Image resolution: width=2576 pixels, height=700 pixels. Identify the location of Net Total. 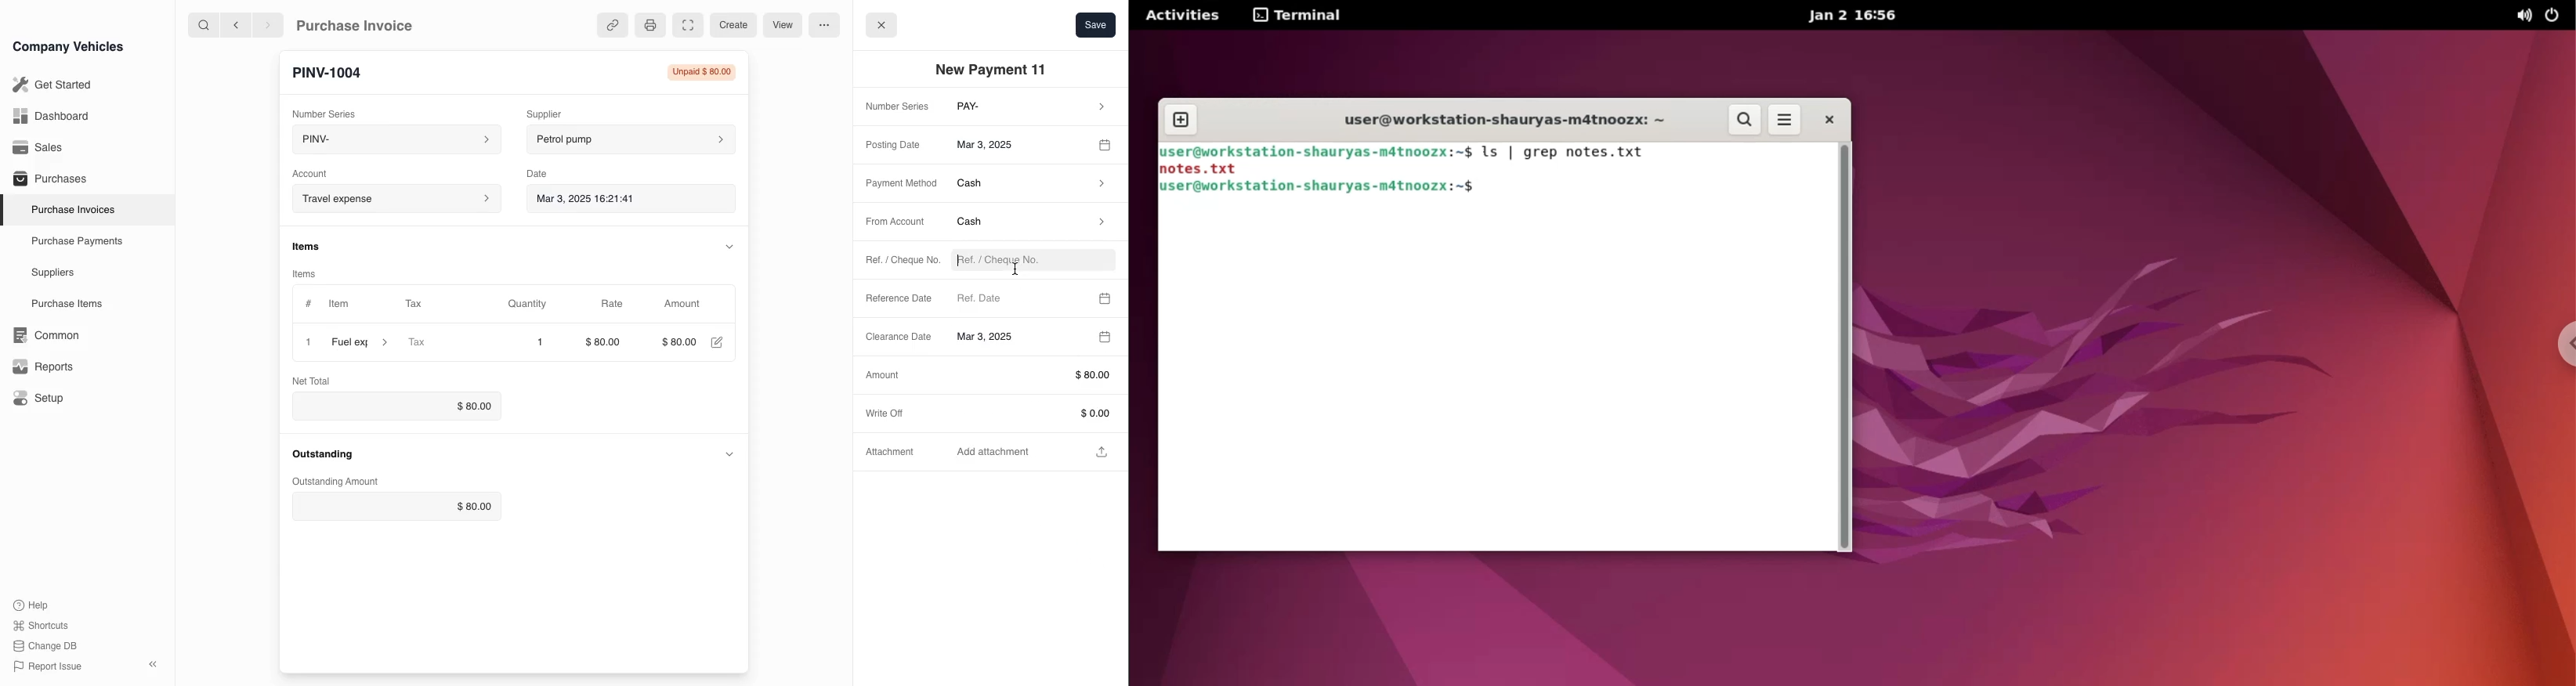
(314, 380).